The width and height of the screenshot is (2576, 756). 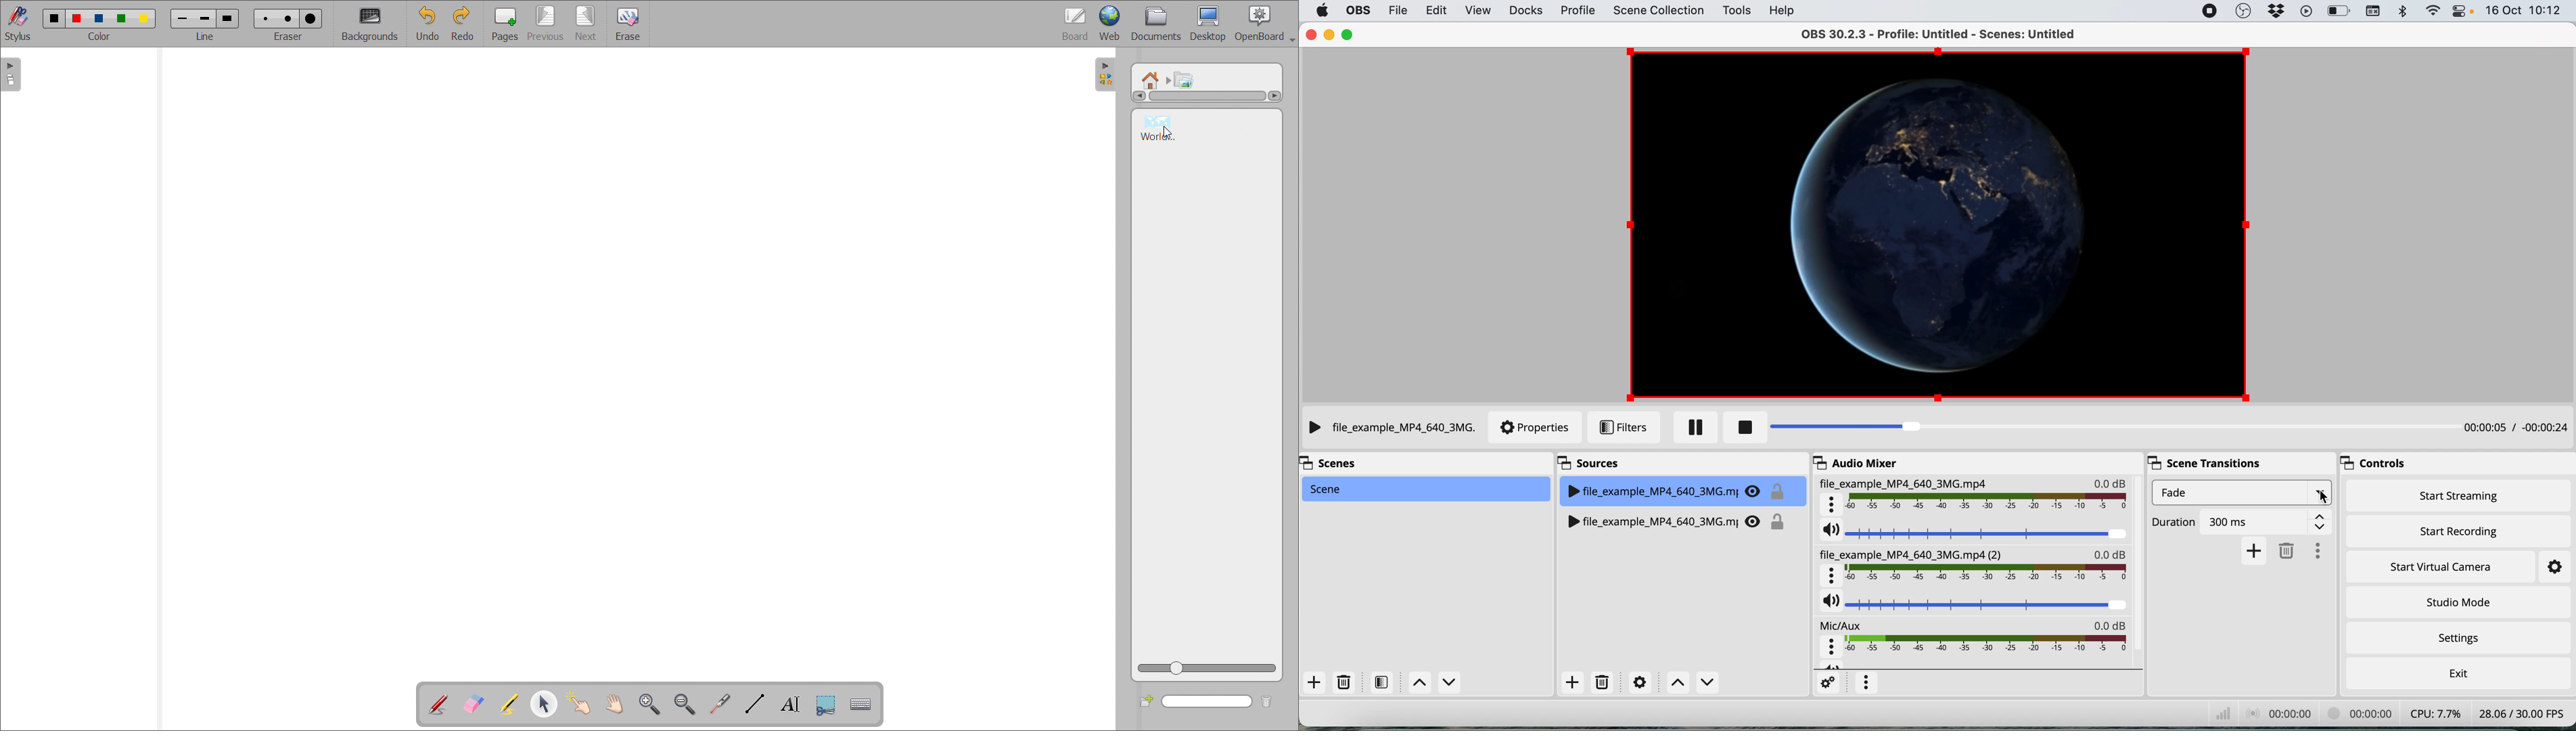 I want to click on zoom in, so click(x=651, y=704).